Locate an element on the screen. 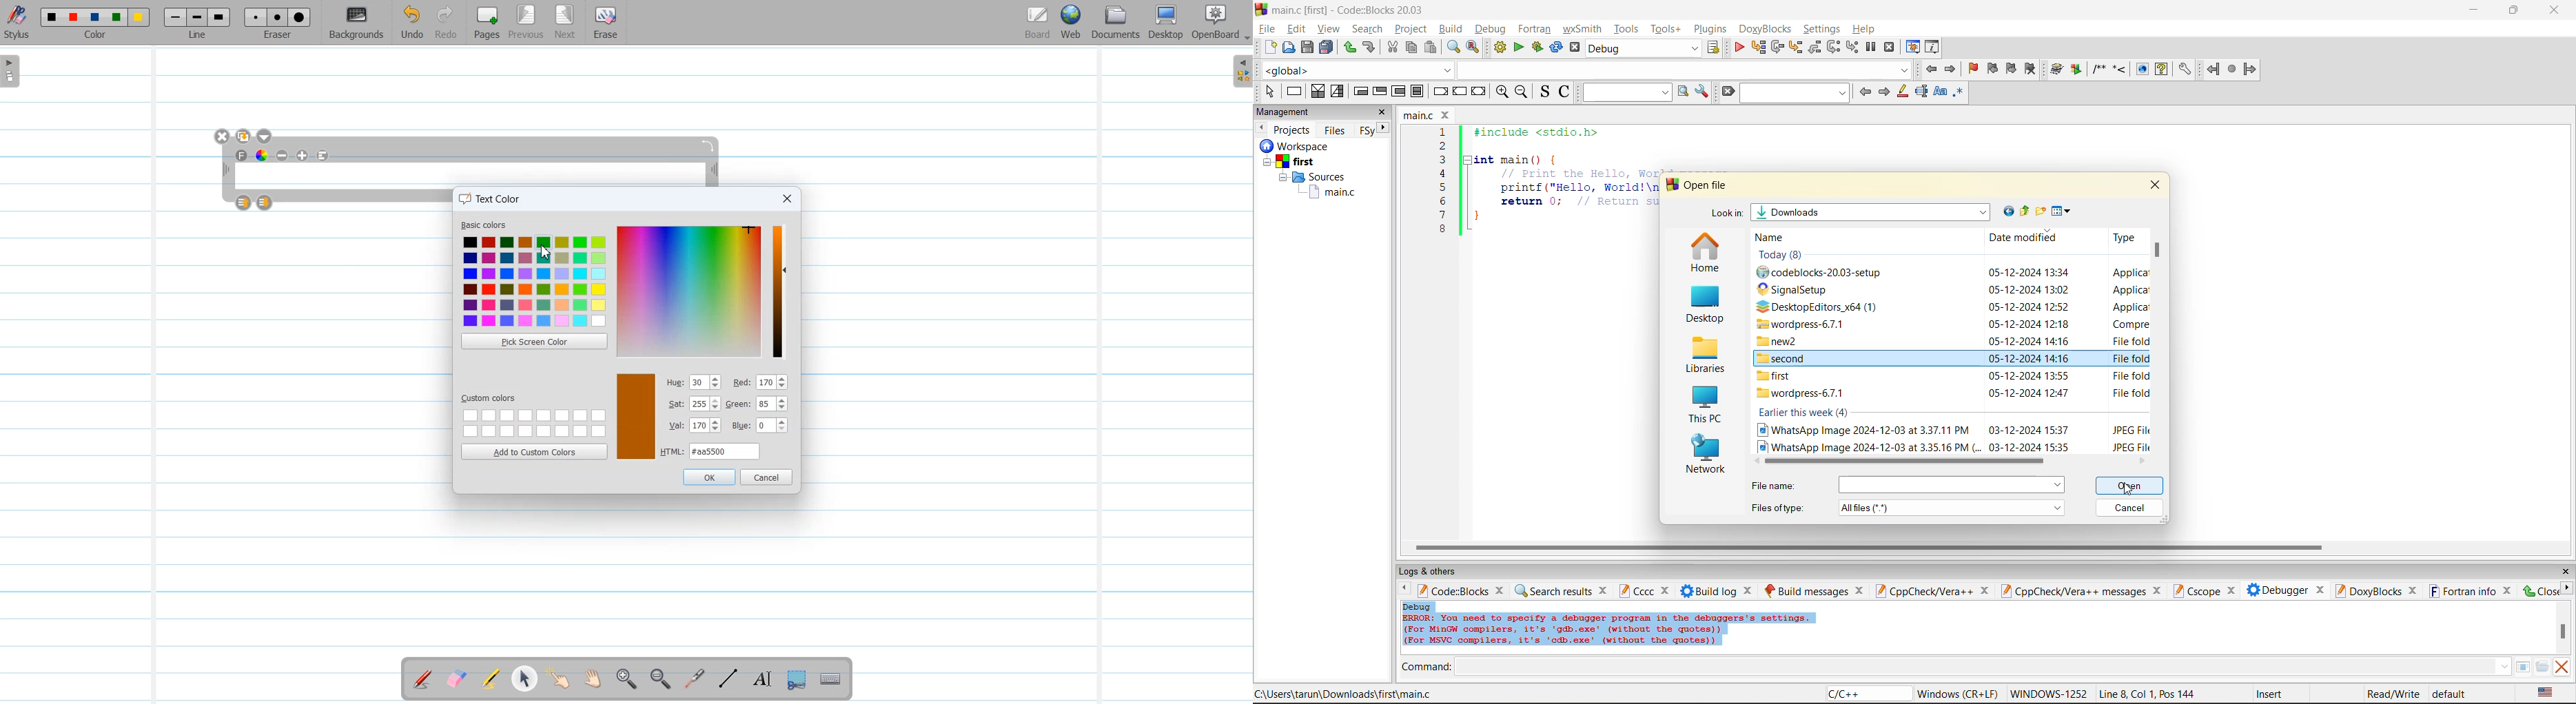  3 is located at coordinates (1443, 159).